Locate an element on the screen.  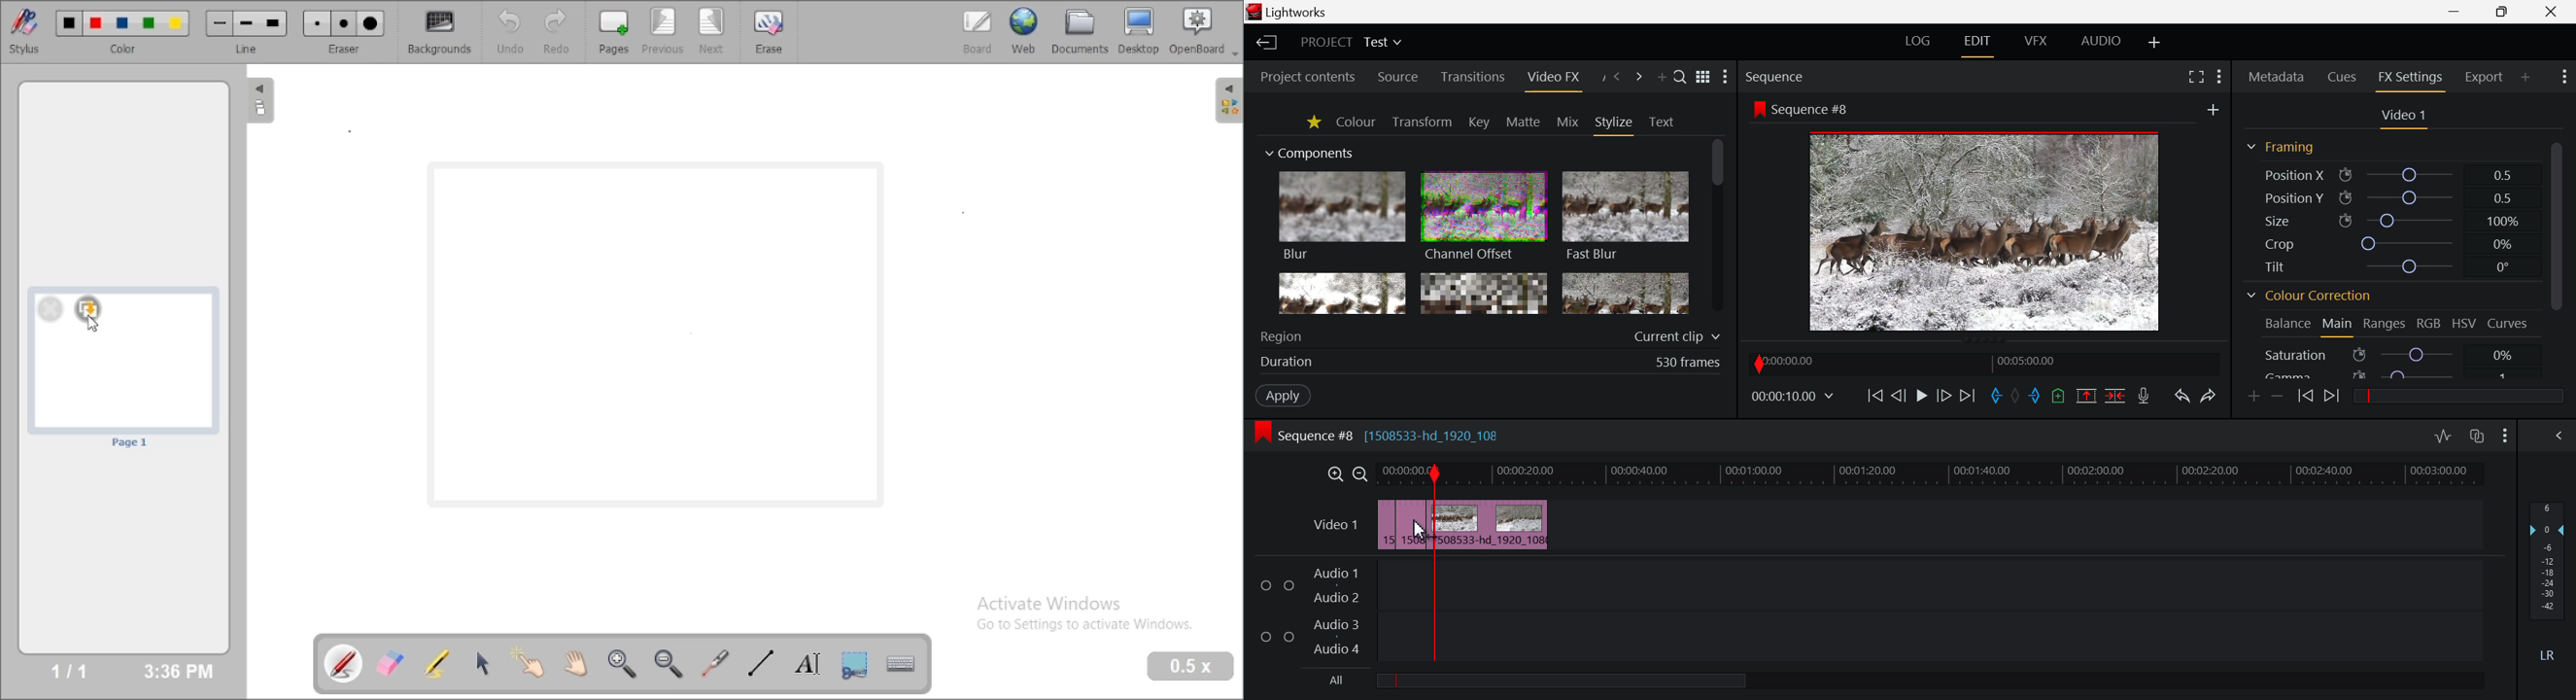
Previous keyframe is located at coordinates (2304, 397).